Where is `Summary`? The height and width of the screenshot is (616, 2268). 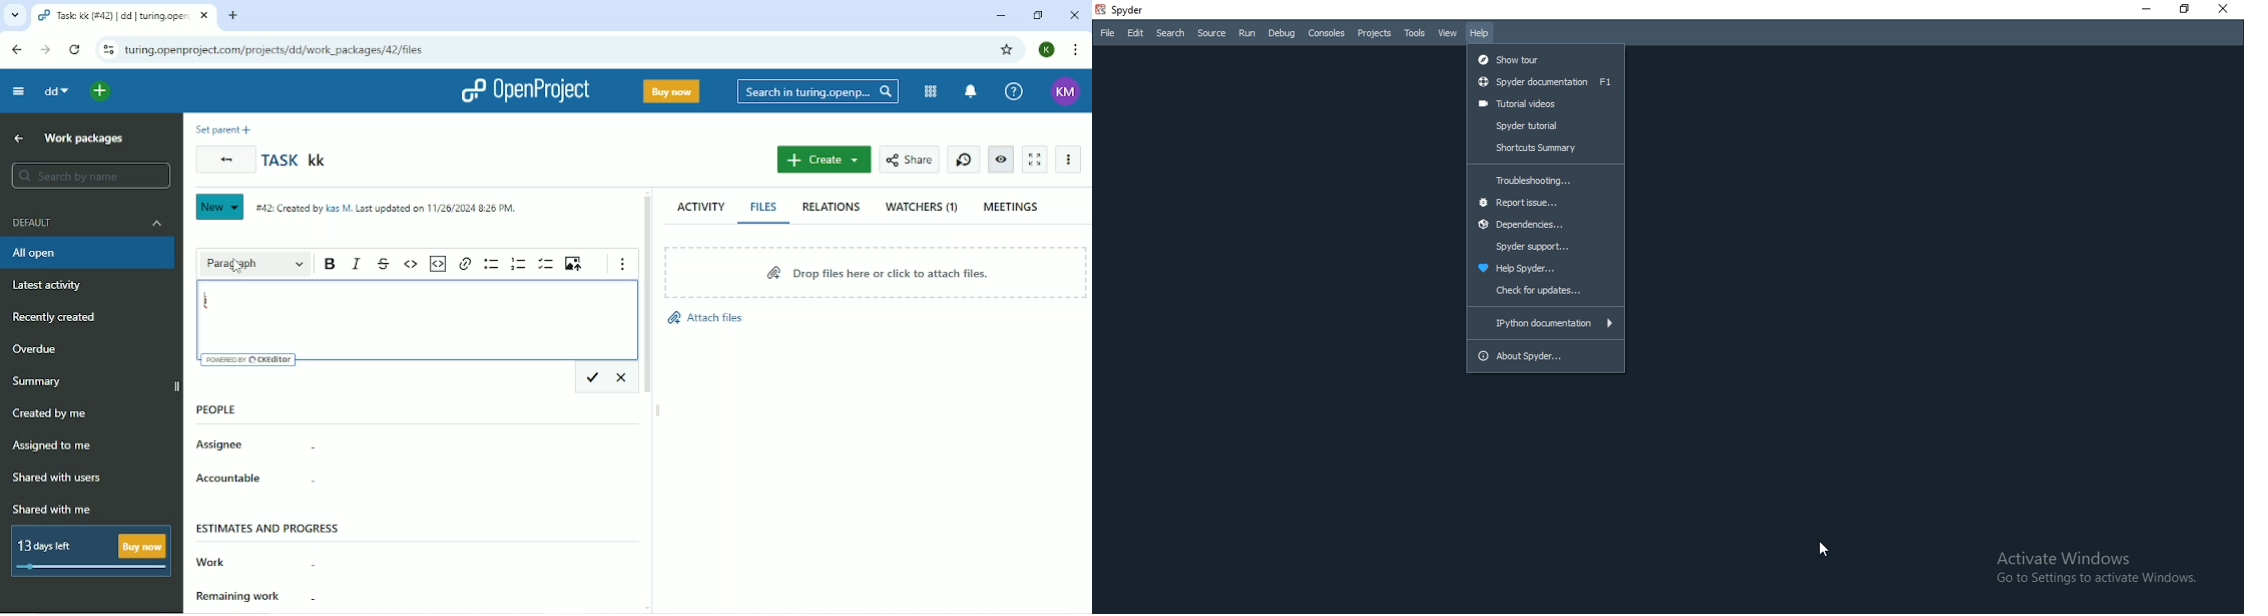
Summary is located at coordinates (40, 381).